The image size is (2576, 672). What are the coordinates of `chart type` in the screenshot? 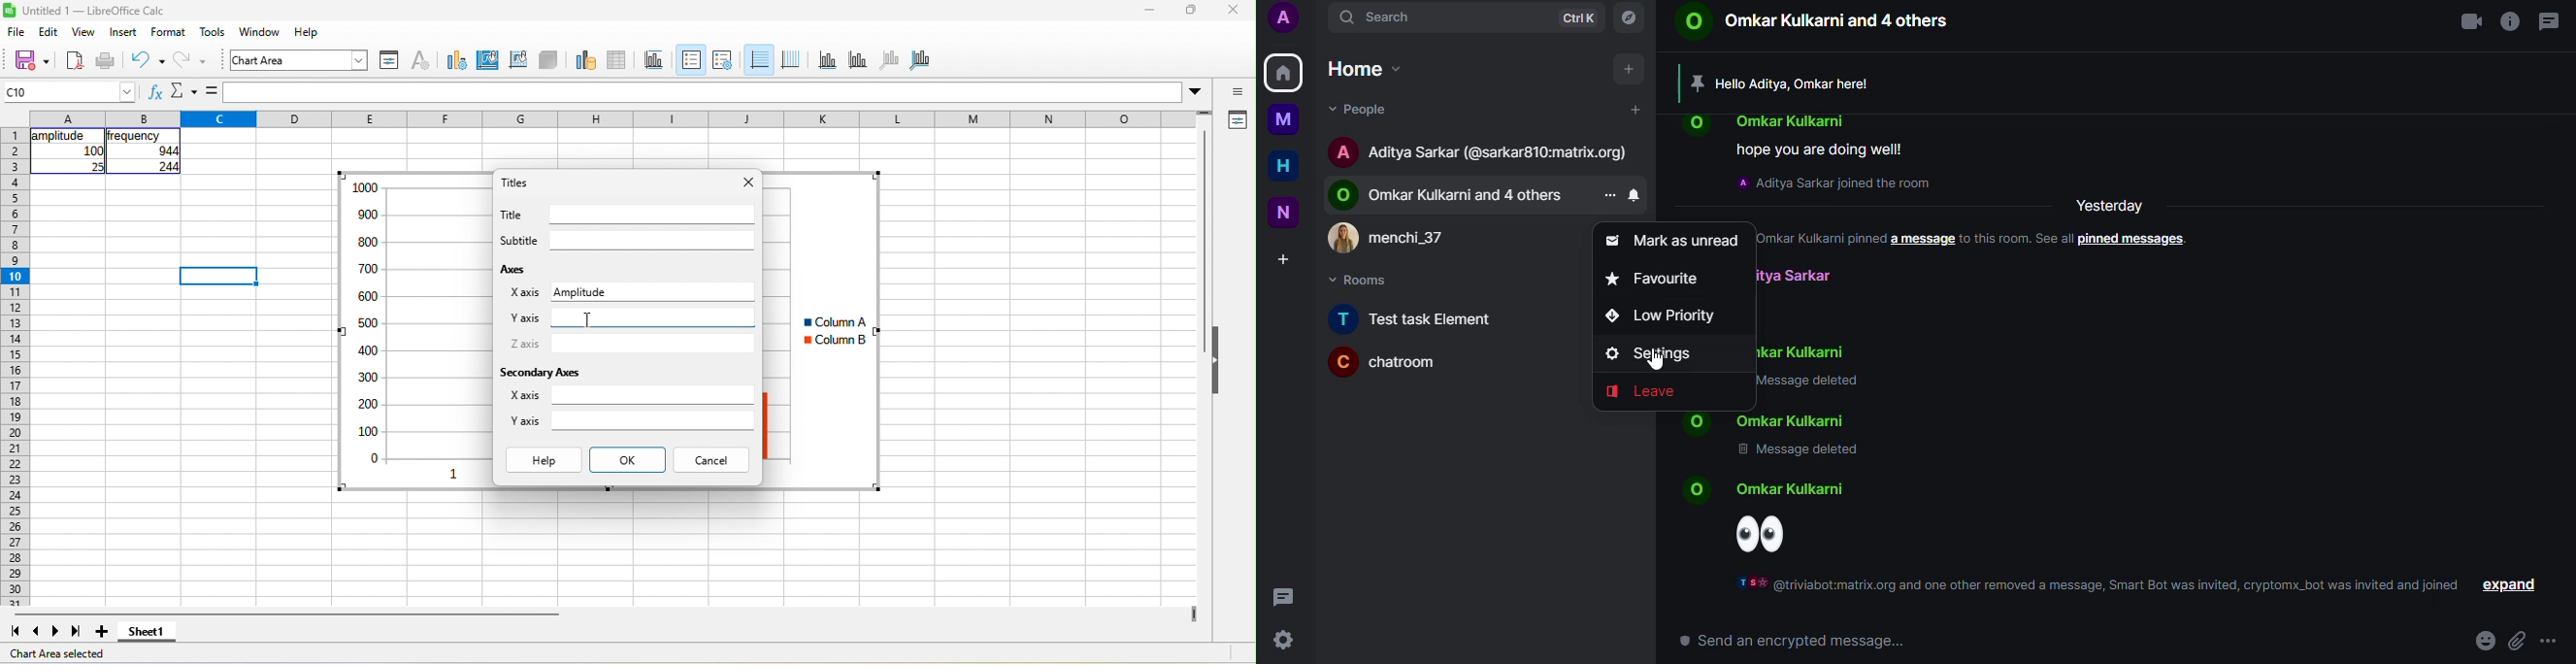 It's located at (457, 61).